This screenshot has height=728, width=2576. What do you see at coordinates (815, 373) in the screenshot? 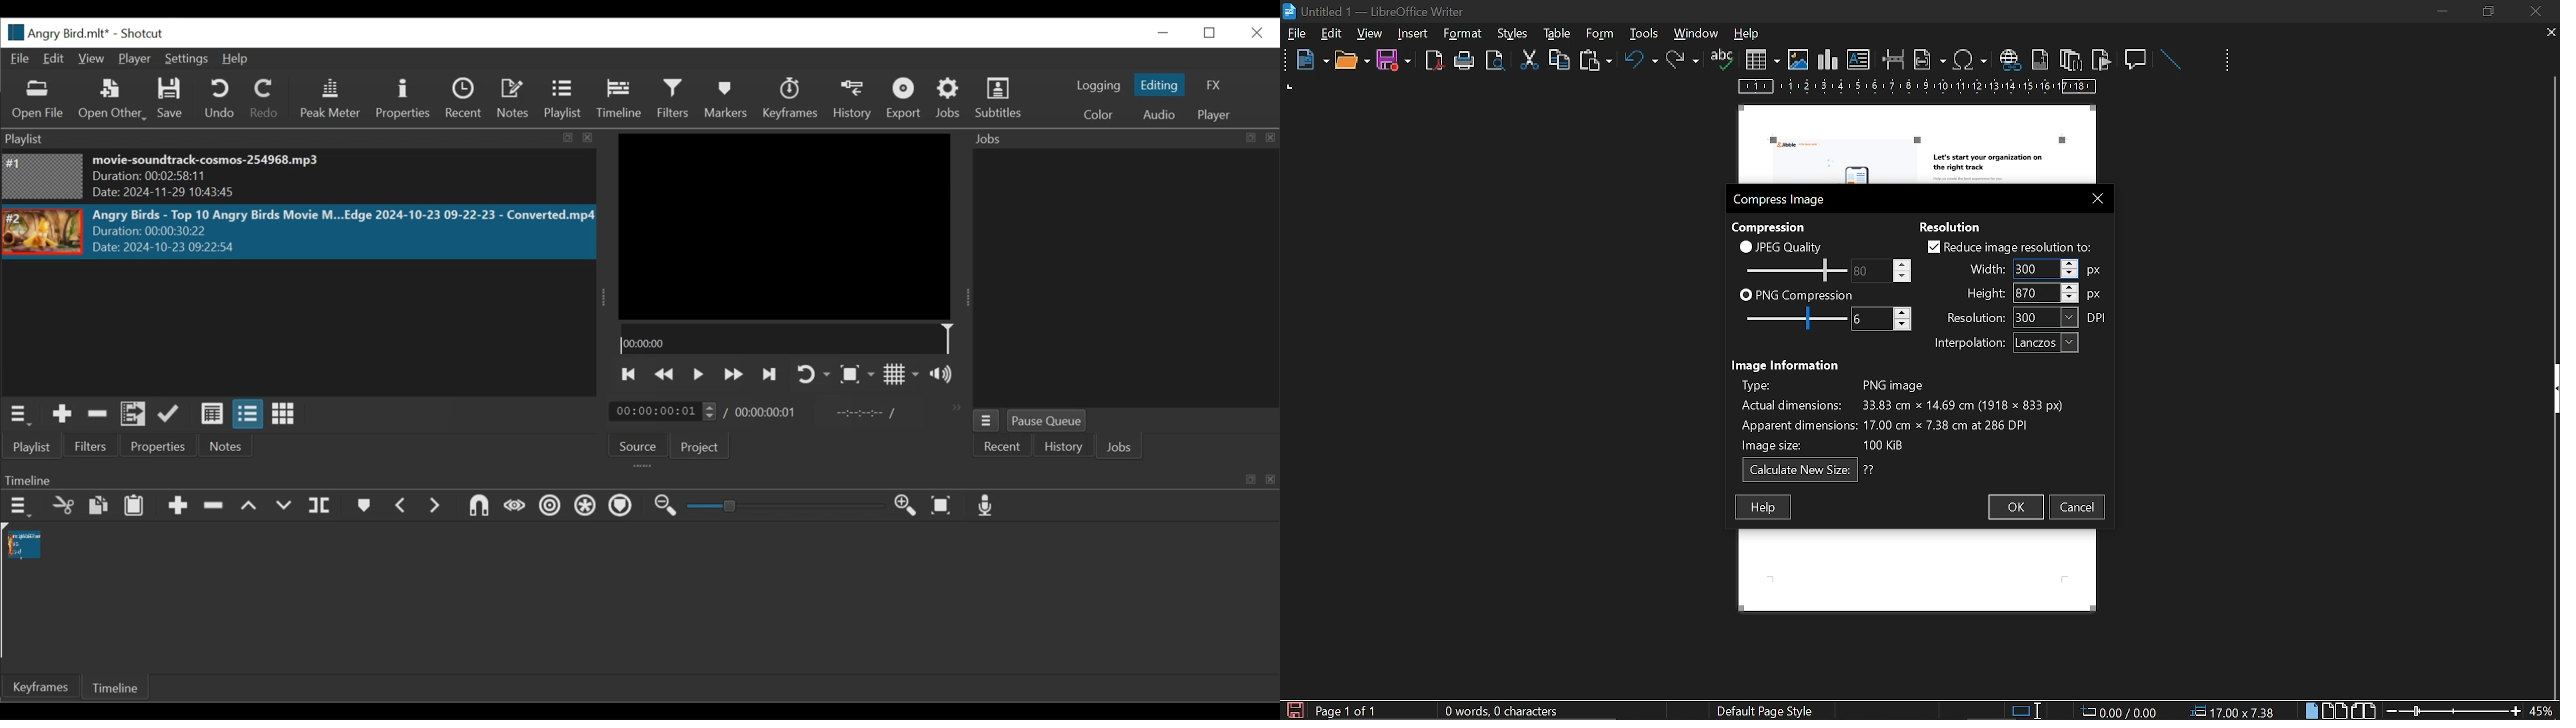
I see `Toggle on ` at bounding box center [815, 373].